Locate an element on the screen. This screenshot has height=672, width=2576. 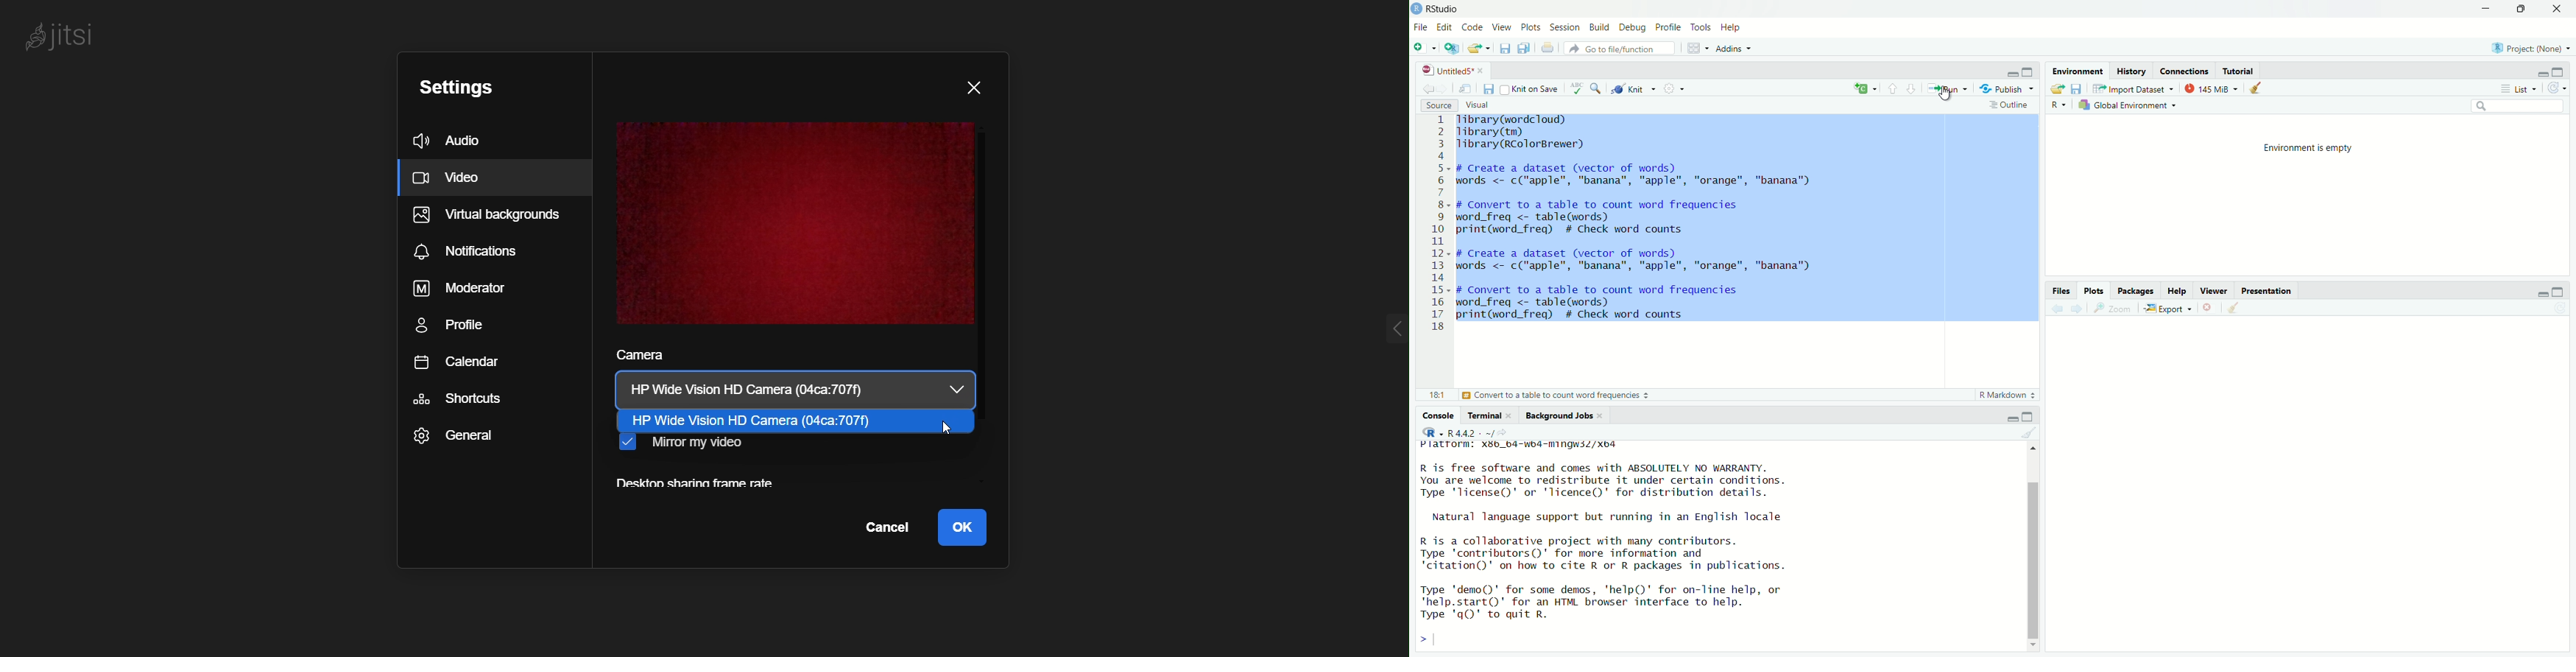
List is located at coordinates (2521, 89).